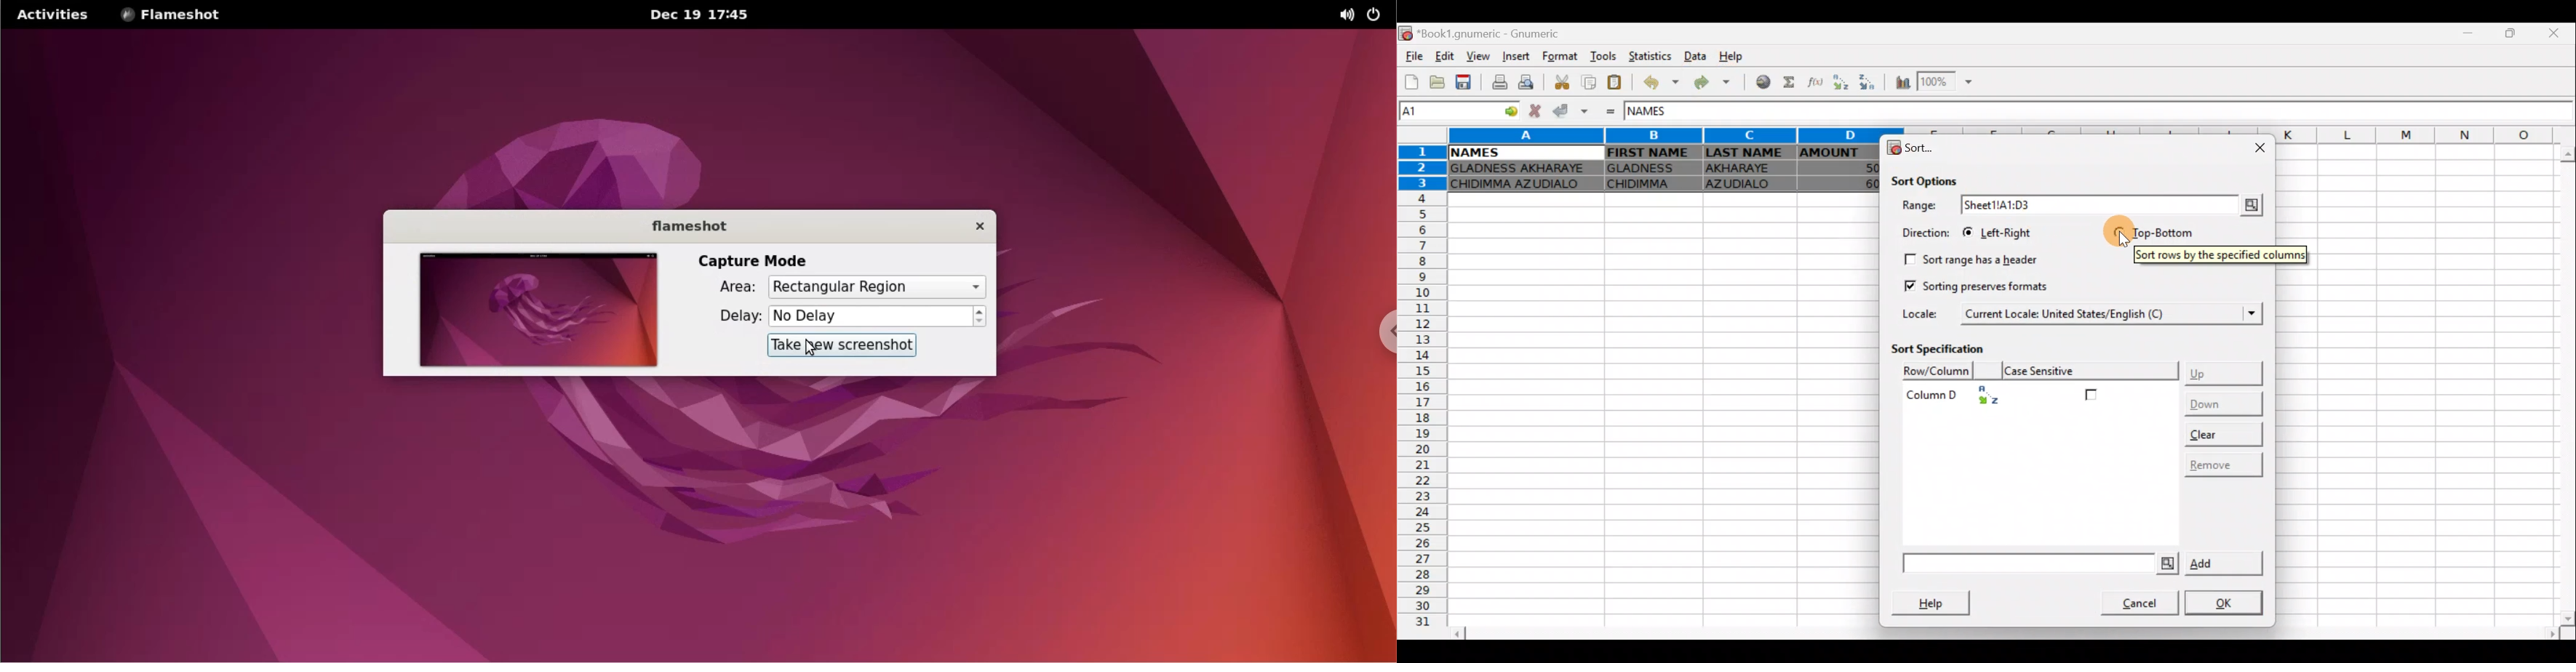  Describe the element at coordinates (2002, 233) in the screenshot. I see `Left-right` at that location.